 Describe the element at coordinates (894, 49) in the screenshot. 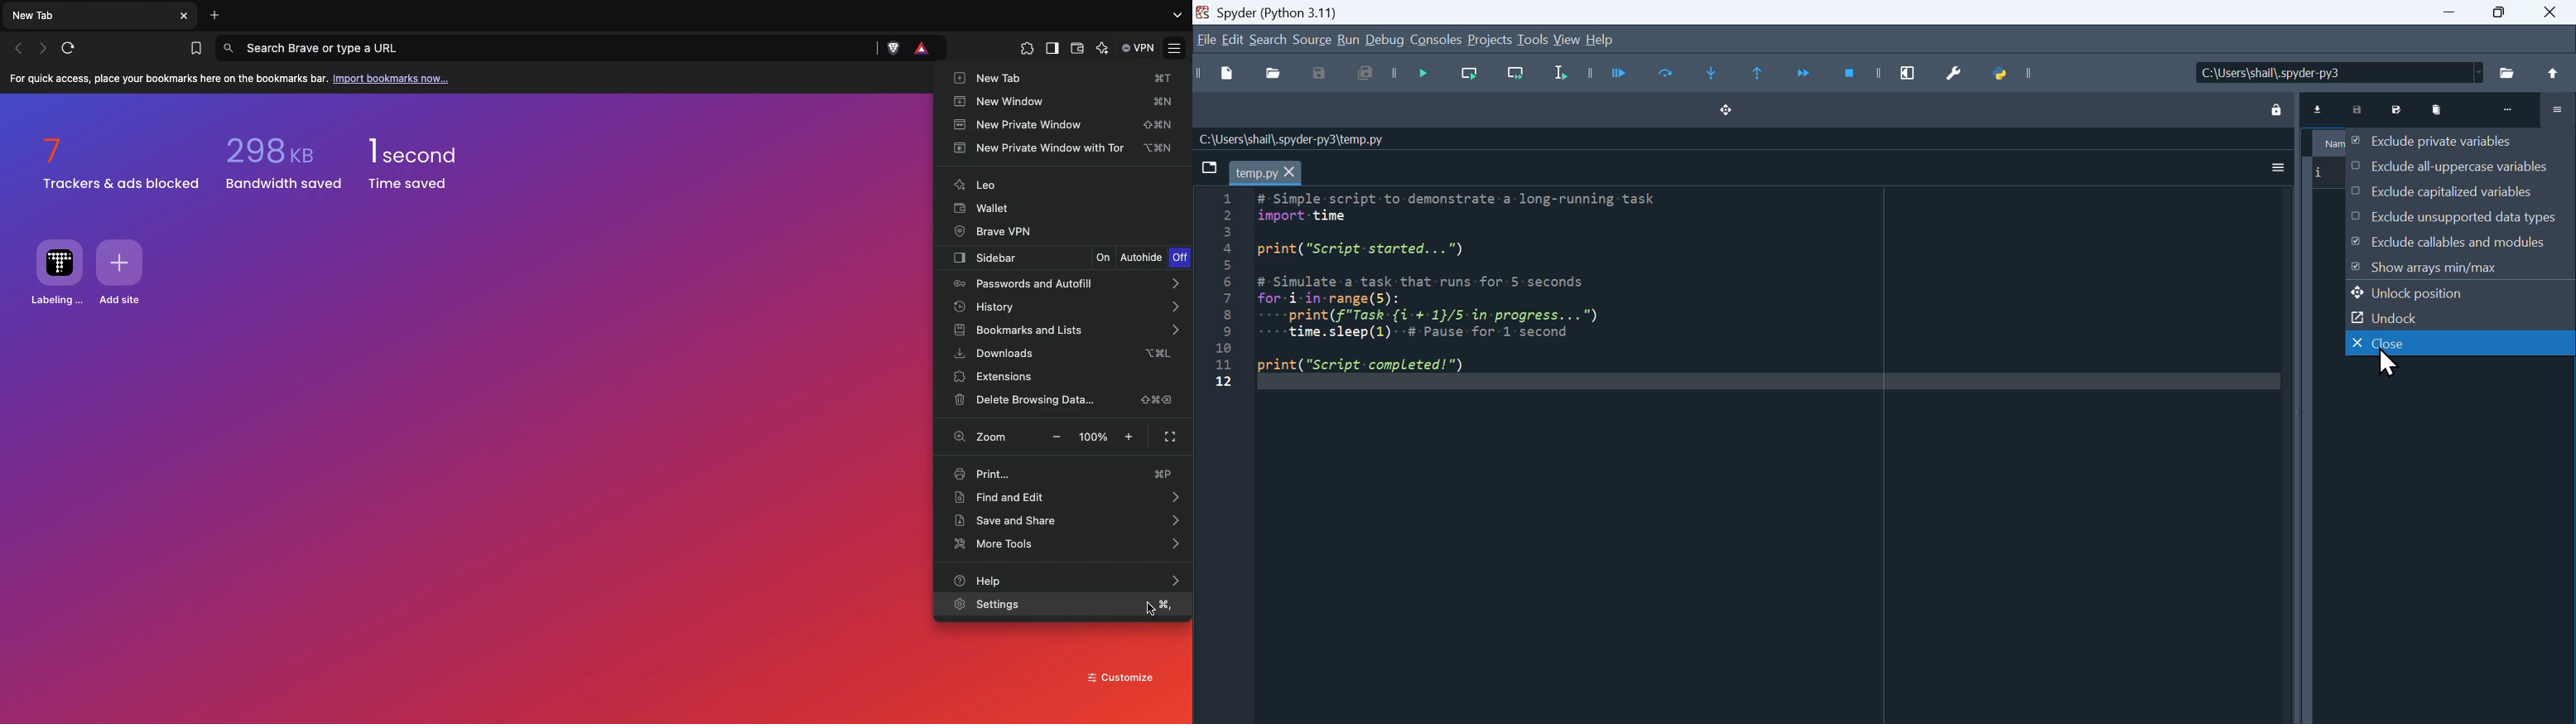

I see `Brave shields` at that location.